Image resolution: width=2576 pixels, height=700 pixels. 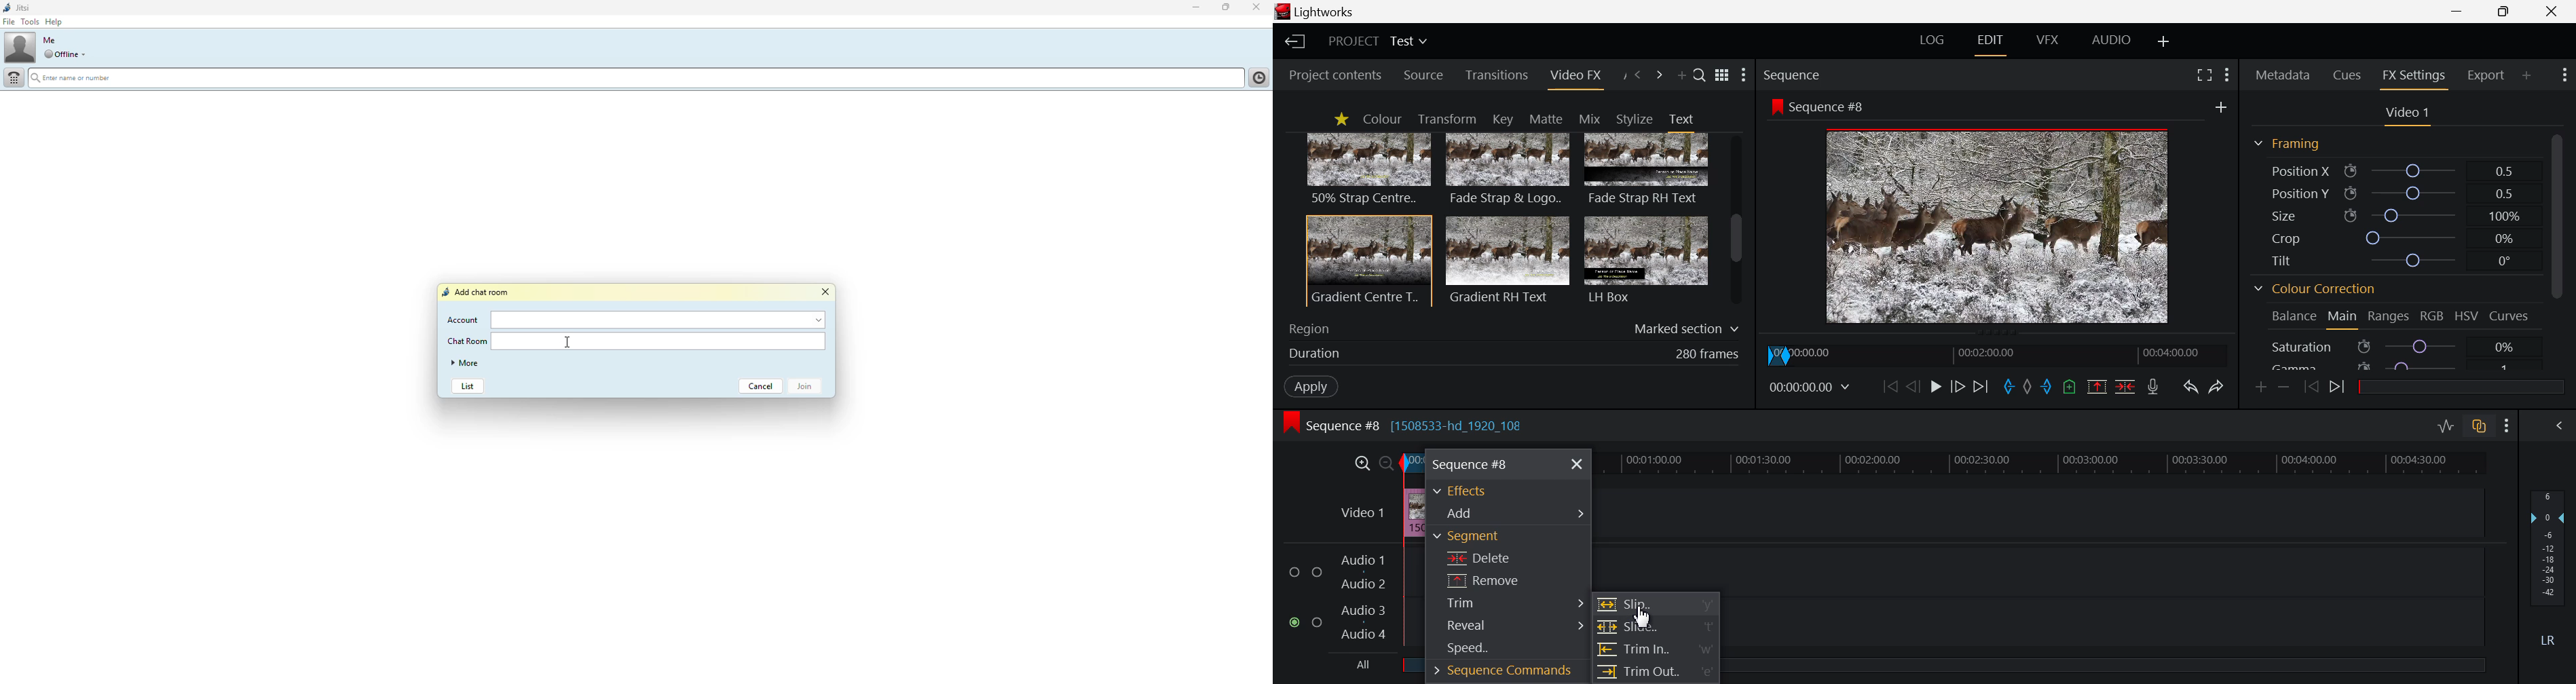 I want to click on Gradient RH Text, so click(x=1505, y=259).